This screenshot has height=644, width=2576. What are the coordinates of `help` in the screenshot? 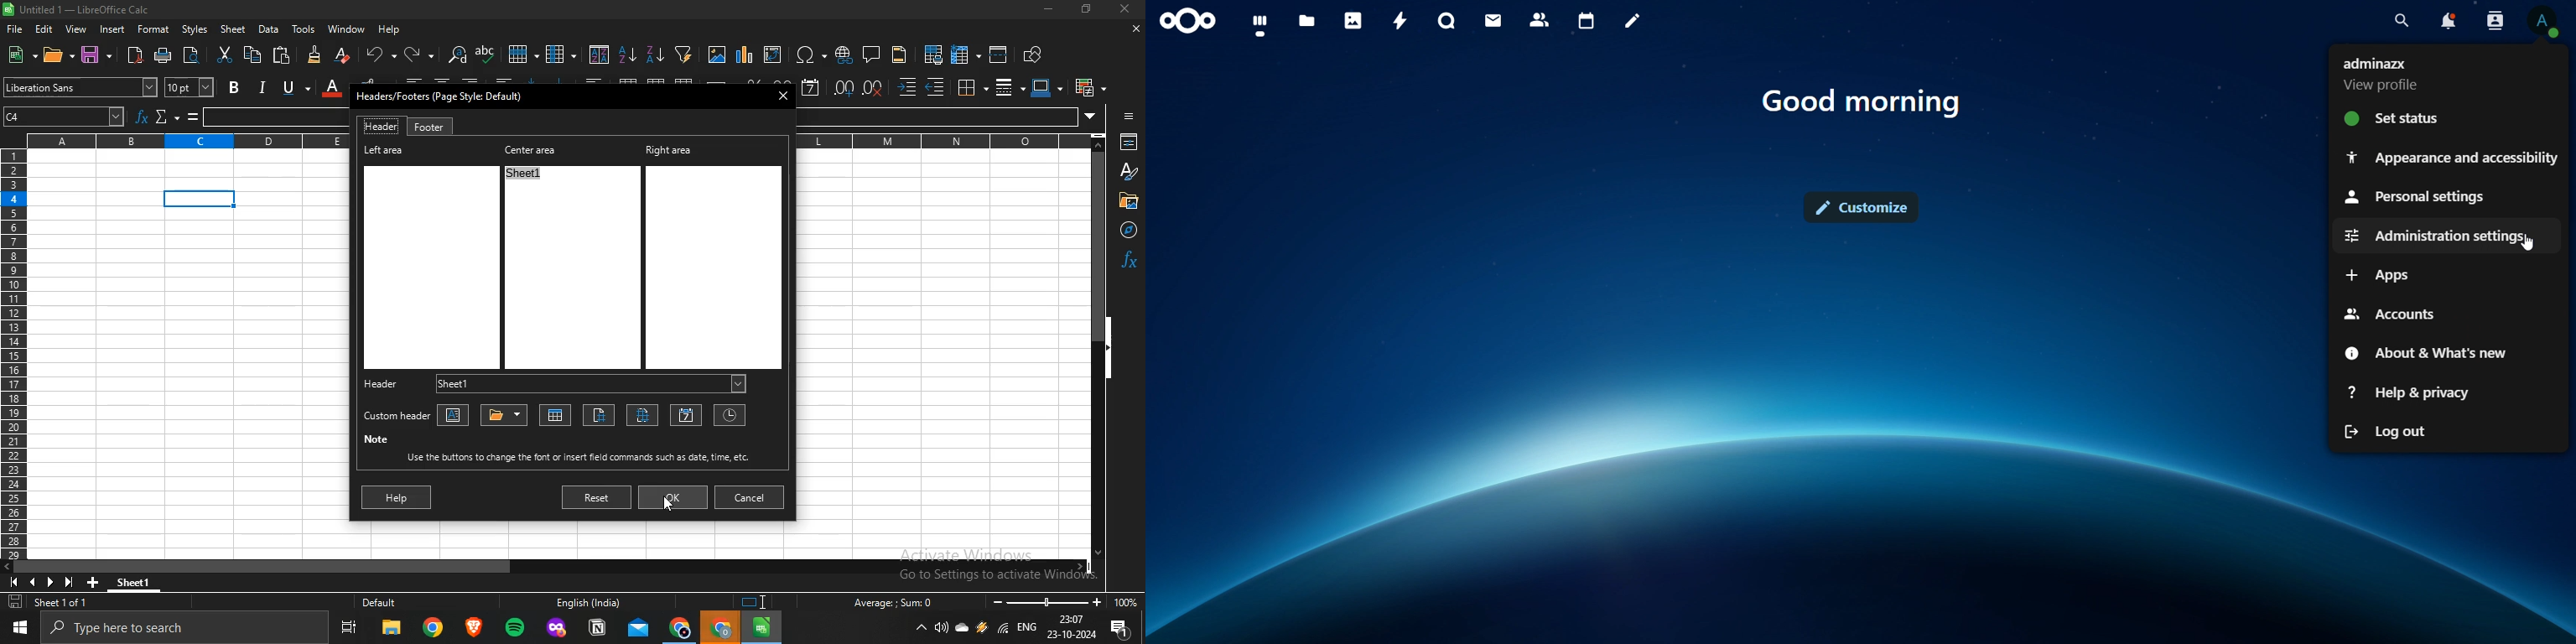 It's located at (392, 30).